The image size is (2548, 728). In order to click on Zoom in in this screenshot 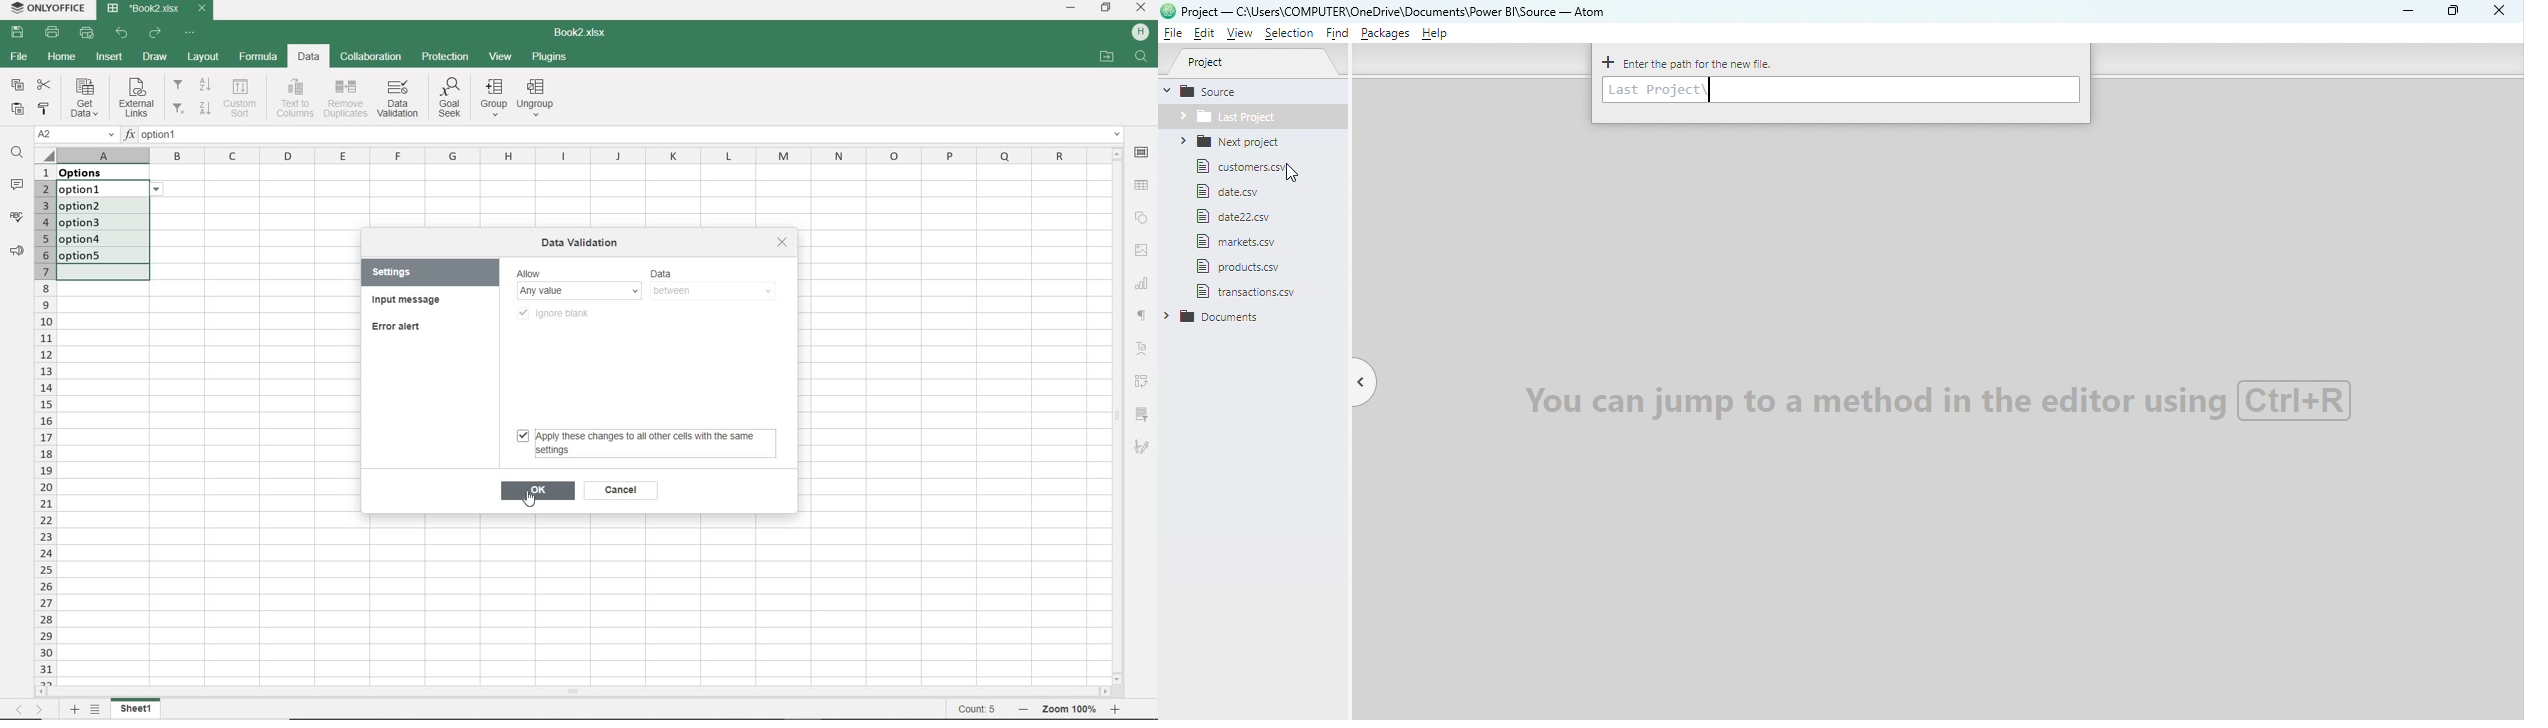, I will do `click(1118, 711)`.